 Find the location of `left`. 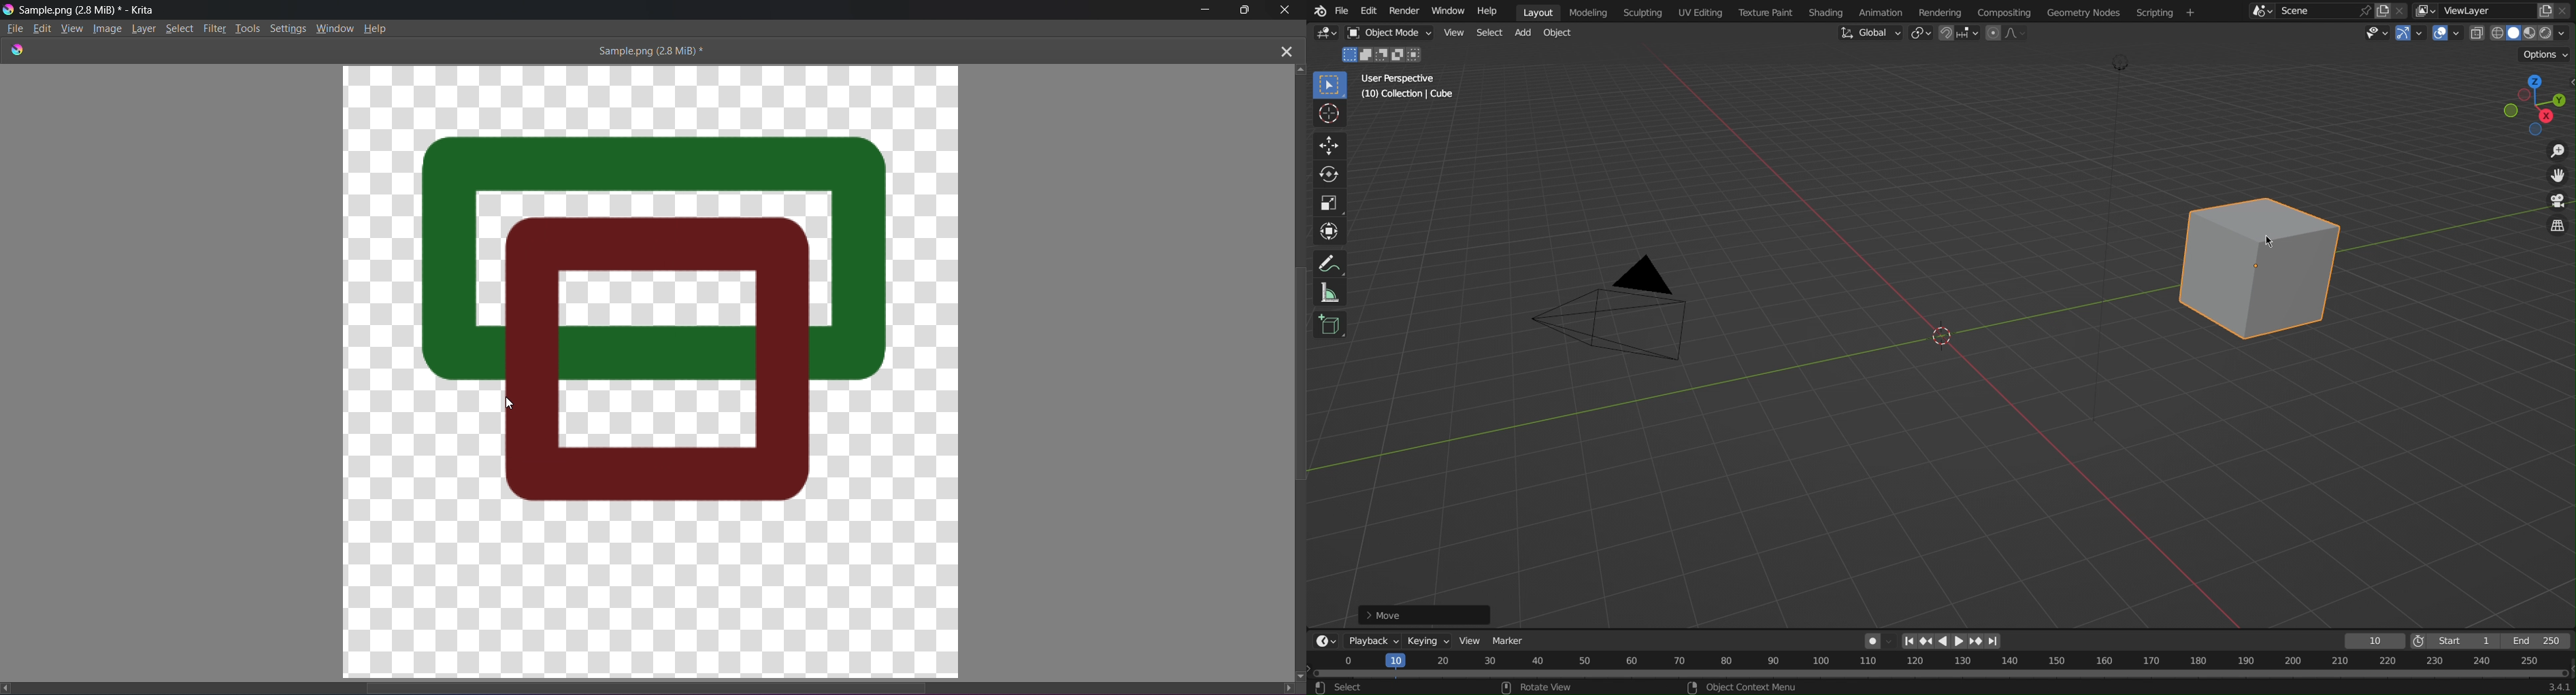

left is located at coordinates (1944, 641).